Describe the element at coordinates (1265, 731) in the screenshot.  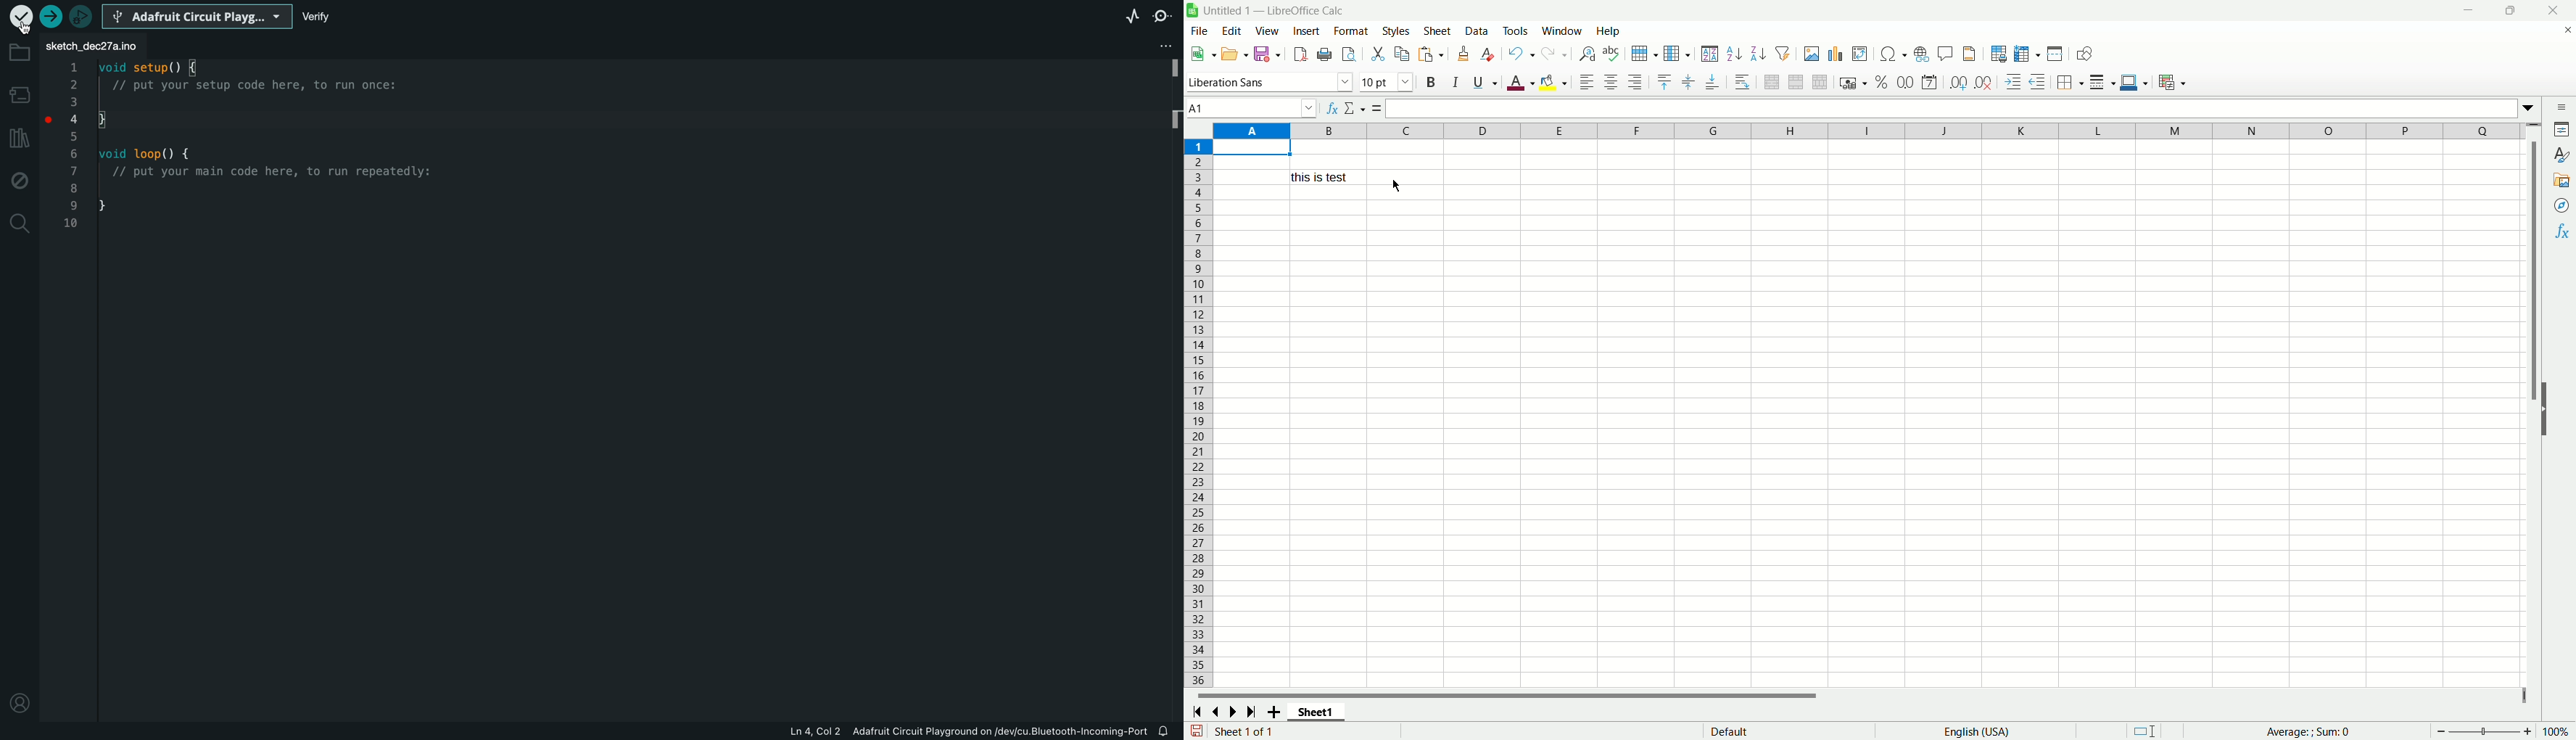
I see `sheet number` at that location.